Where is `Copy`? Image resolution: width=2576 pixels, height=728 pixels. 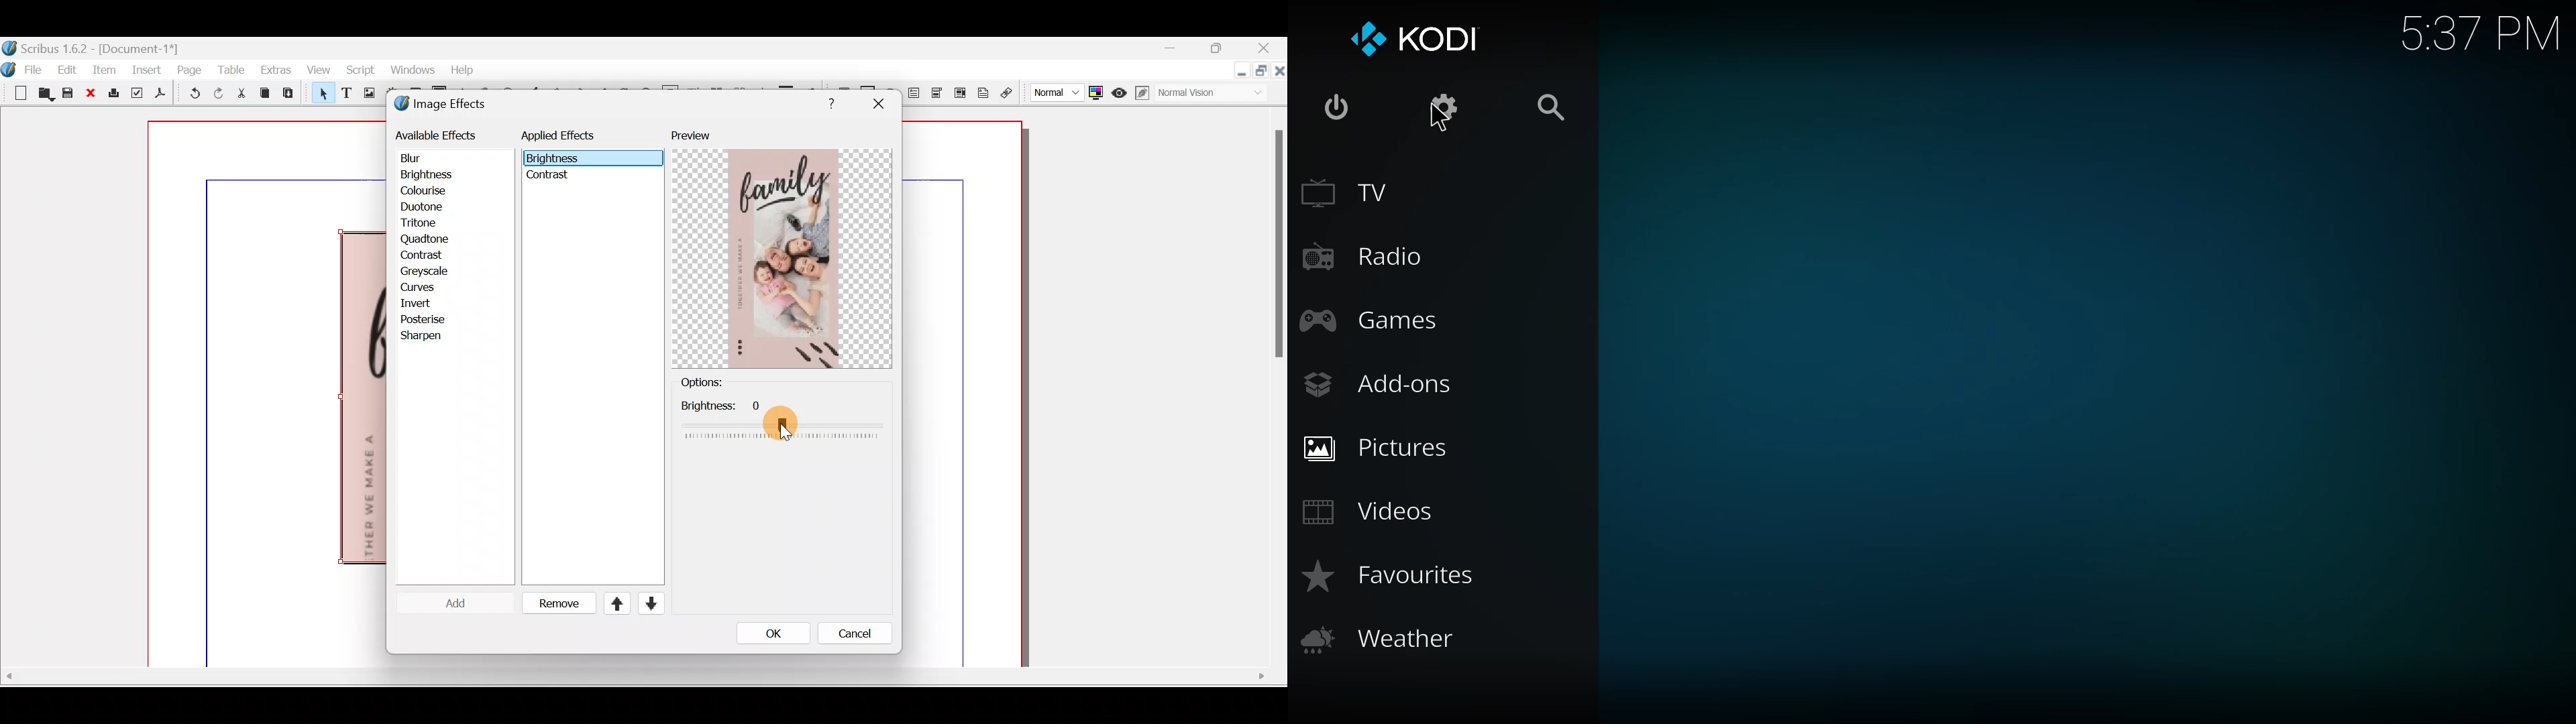 Copy is located at coordinates (265, 93).